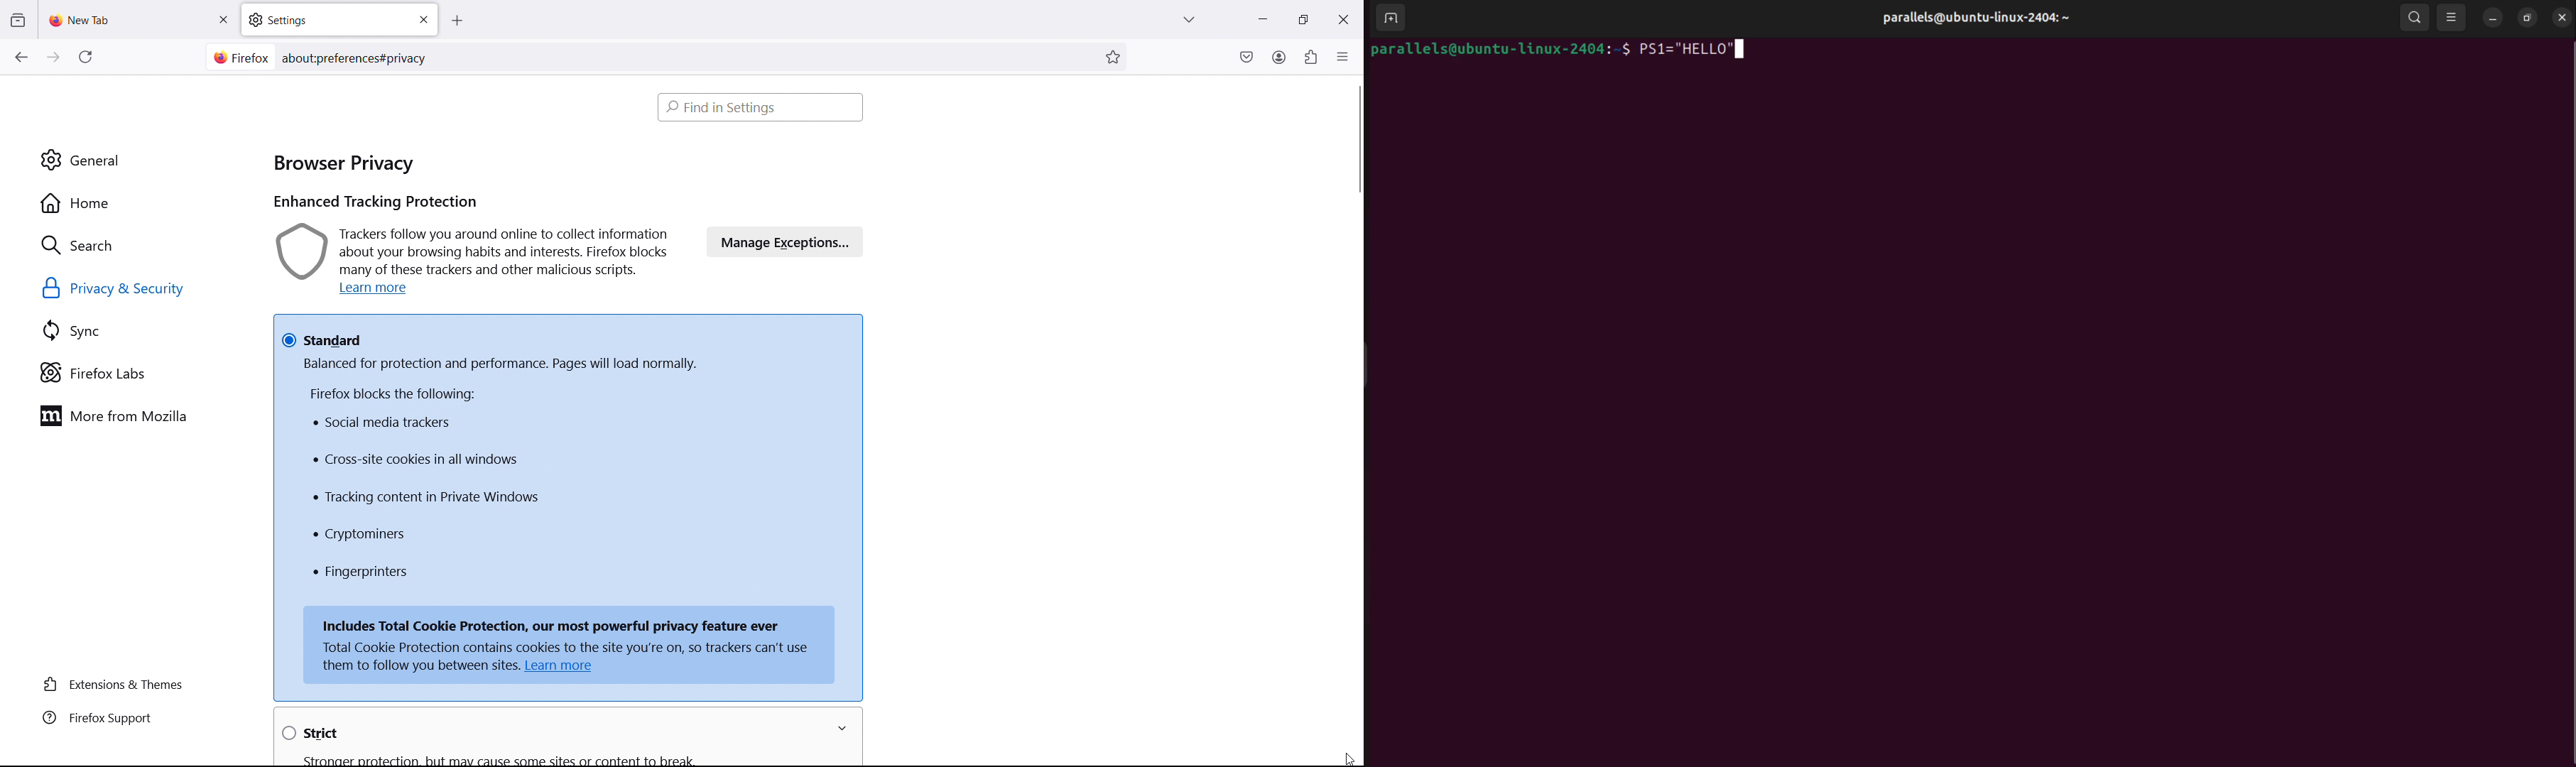 The image size is (2576, 784). I want to click on search, so click(136, 244).